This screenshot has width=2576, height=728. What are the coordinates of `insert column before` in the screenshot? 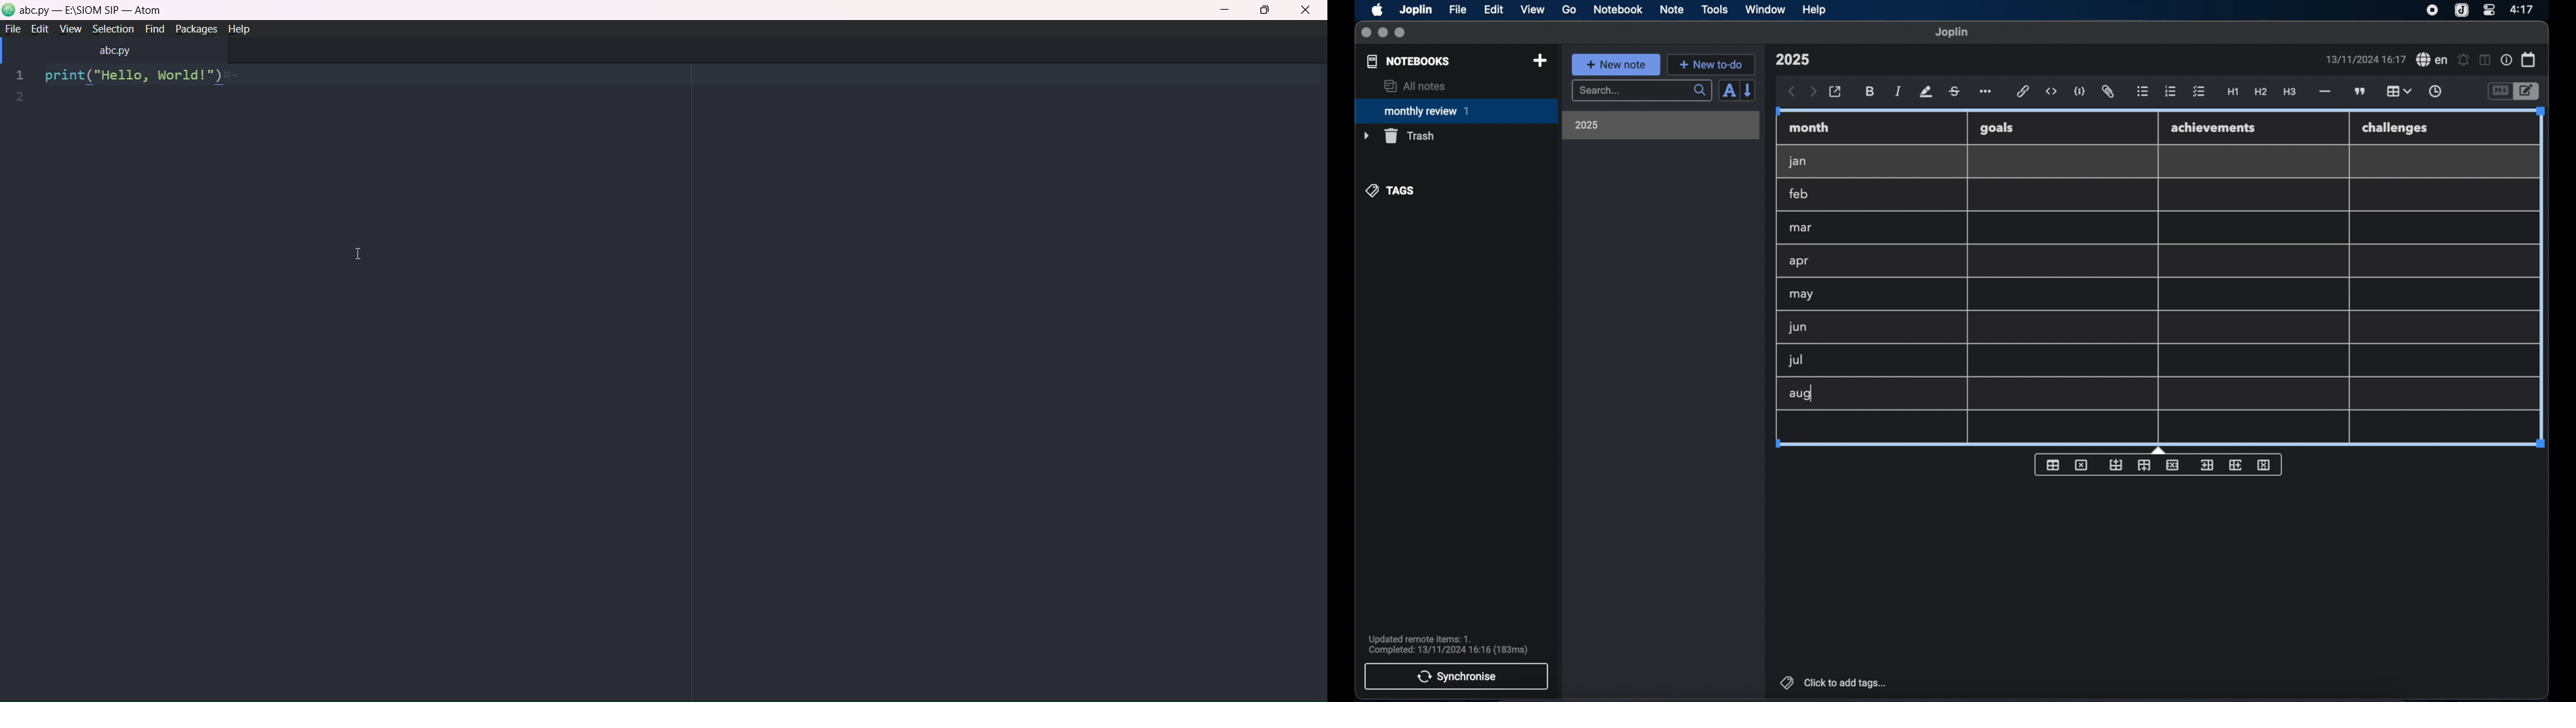 It's located at (2207, 465).